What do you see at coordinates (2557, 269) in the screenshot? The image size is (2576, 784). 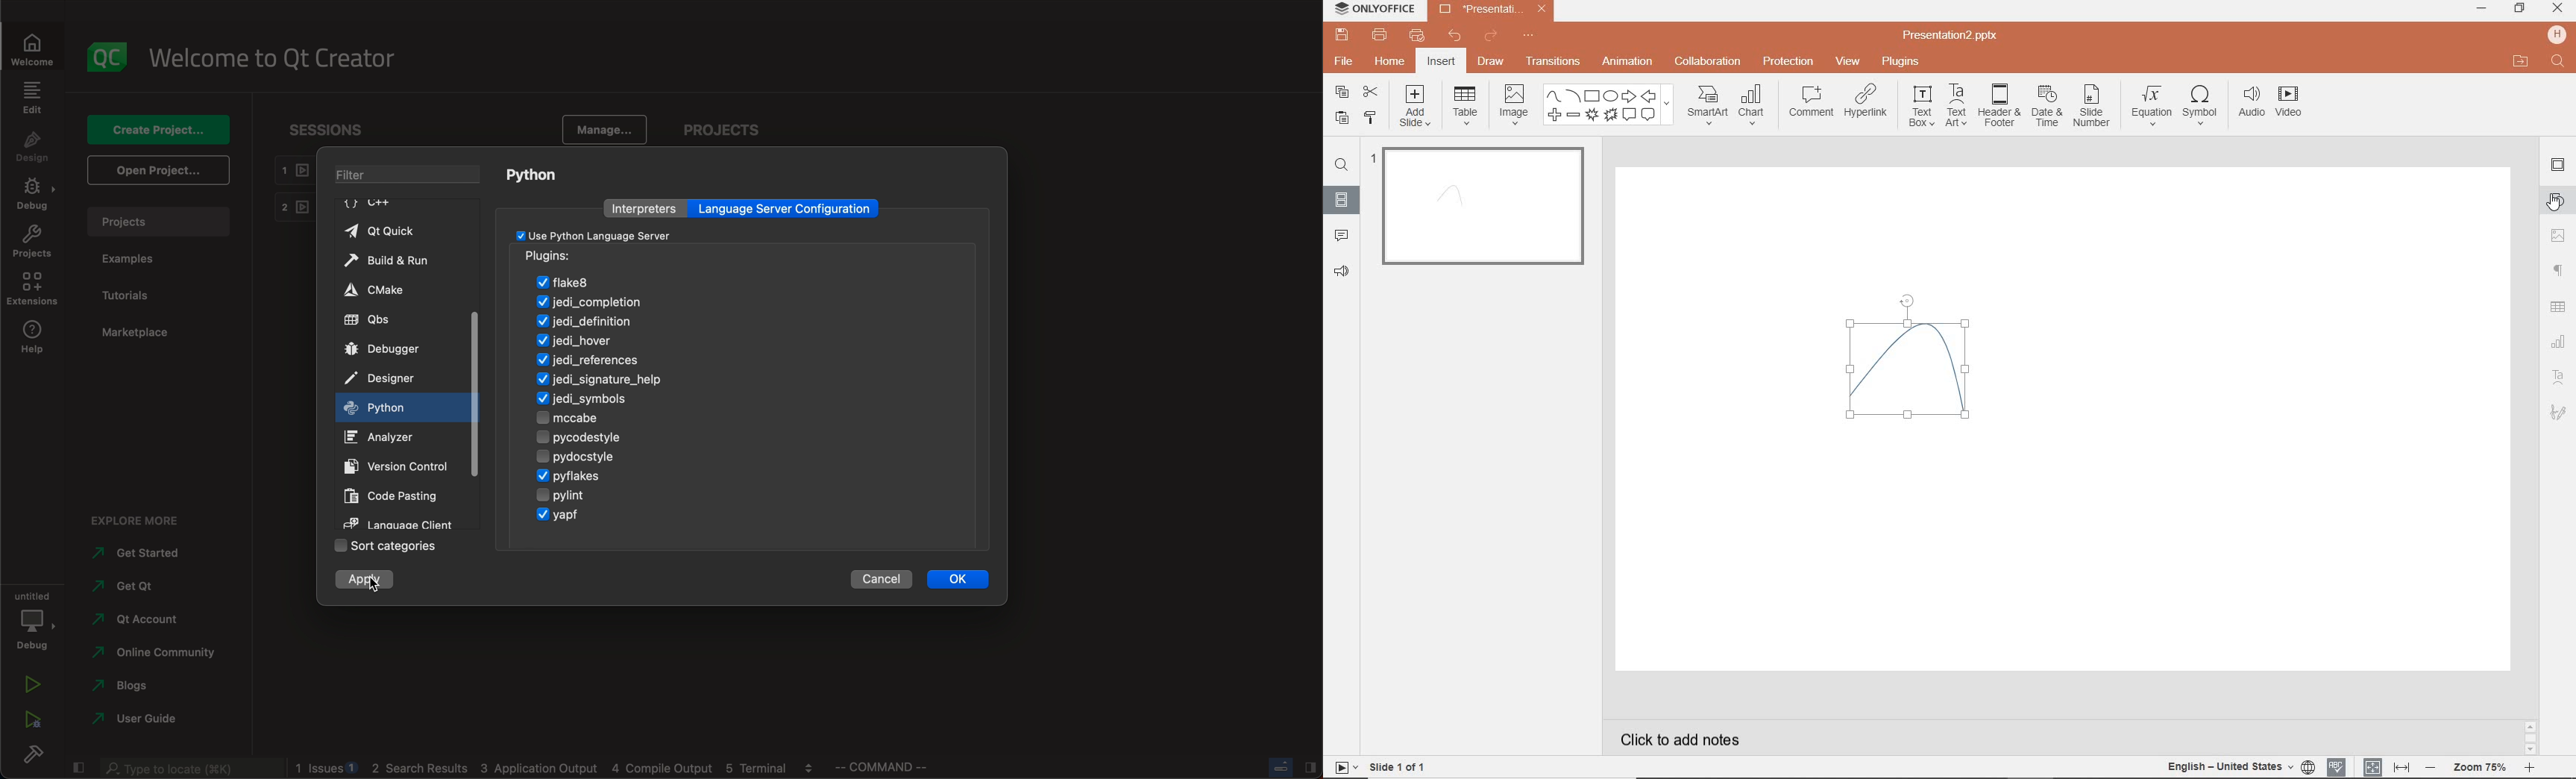 I see `PARAGRAPH SETTINGS` at bounding box center [2557, 269].